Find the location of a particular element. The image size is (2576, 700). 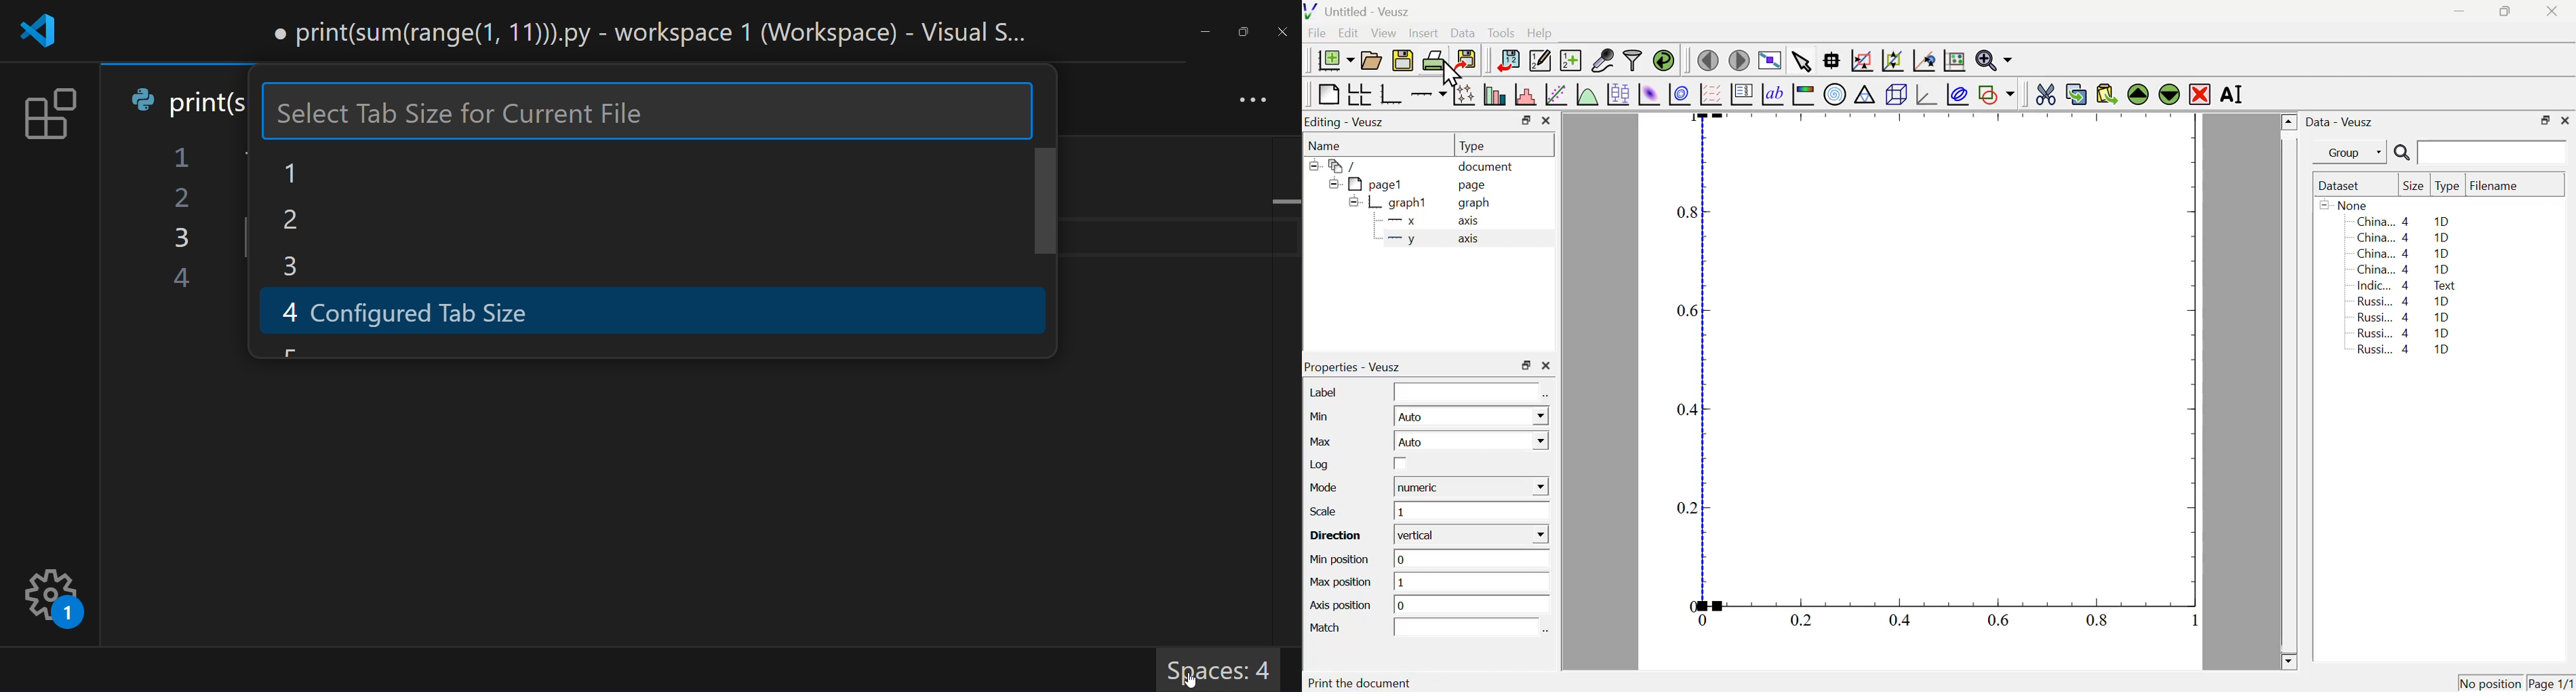

Edit or add new data sets is located at coordinates (1538, 61).